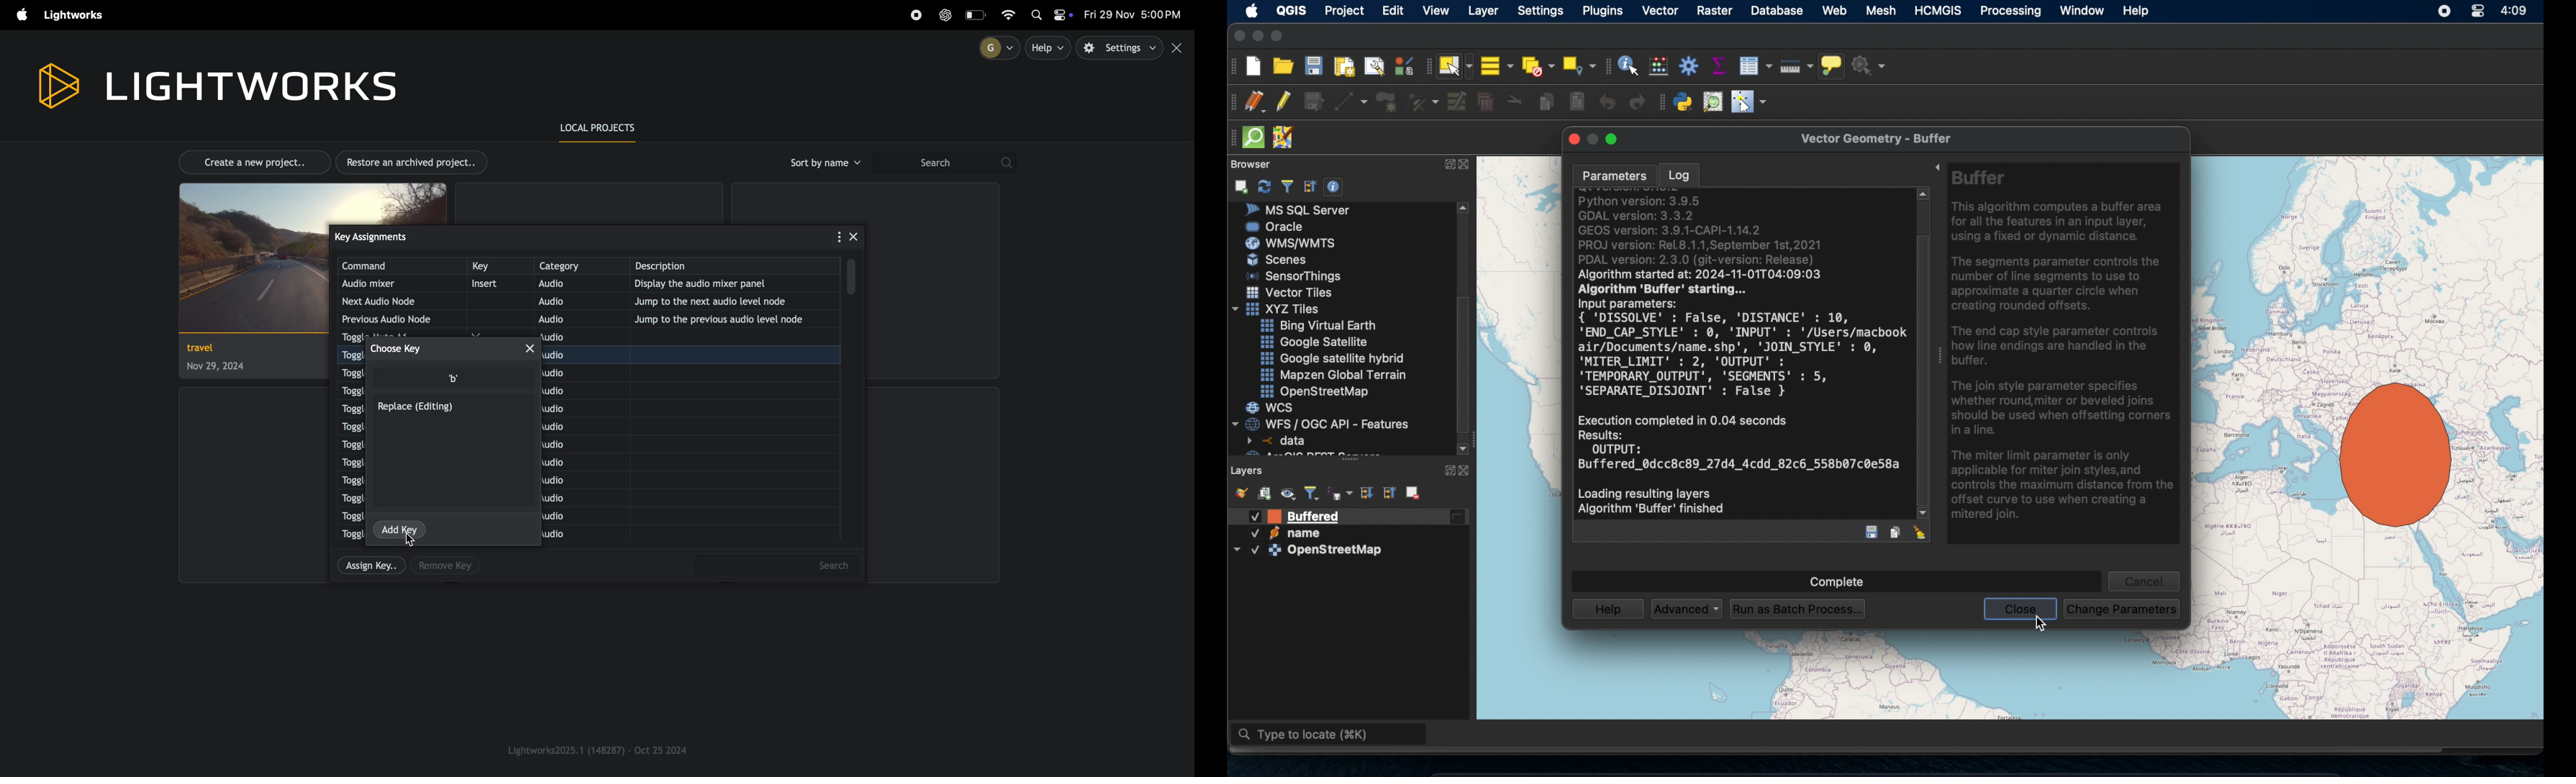 The height and width of the screenshot is (784, 2576). What do you see at coordinates (1610, 174) in the screenshot?
I see `parameters` at bounding box center [1610, 174].